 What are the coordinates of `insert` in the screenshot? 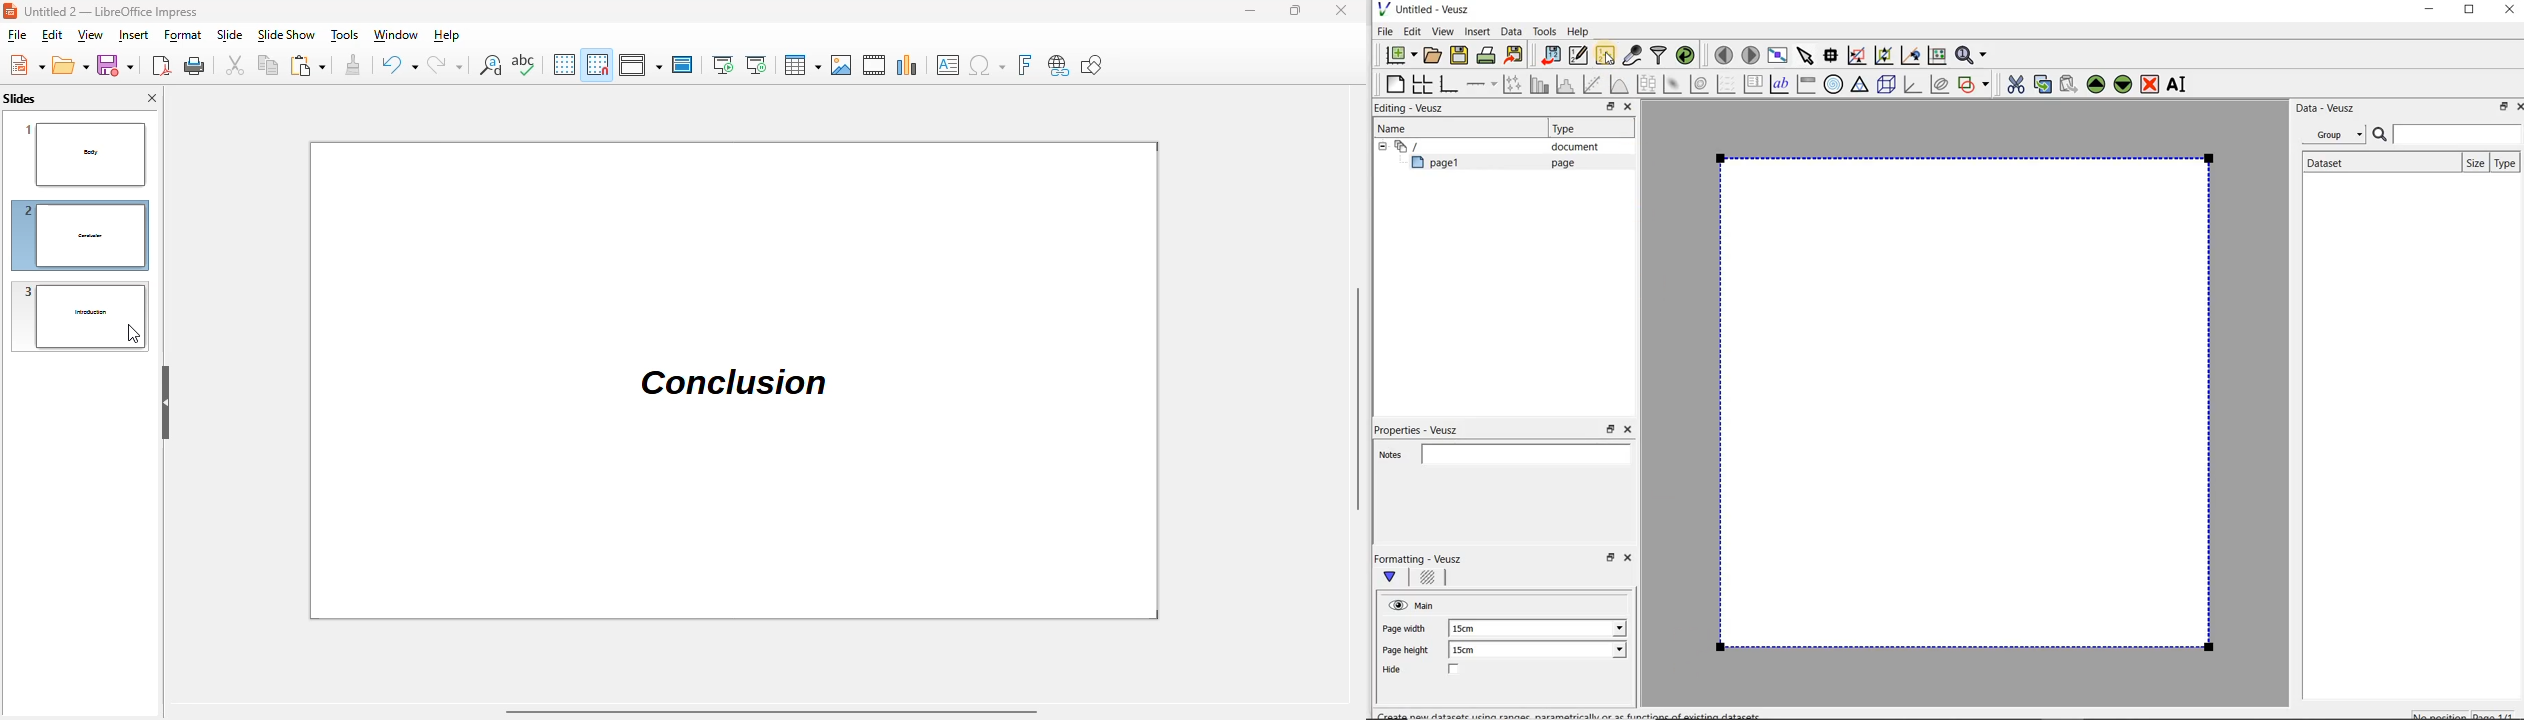 It's located at (134, 35).